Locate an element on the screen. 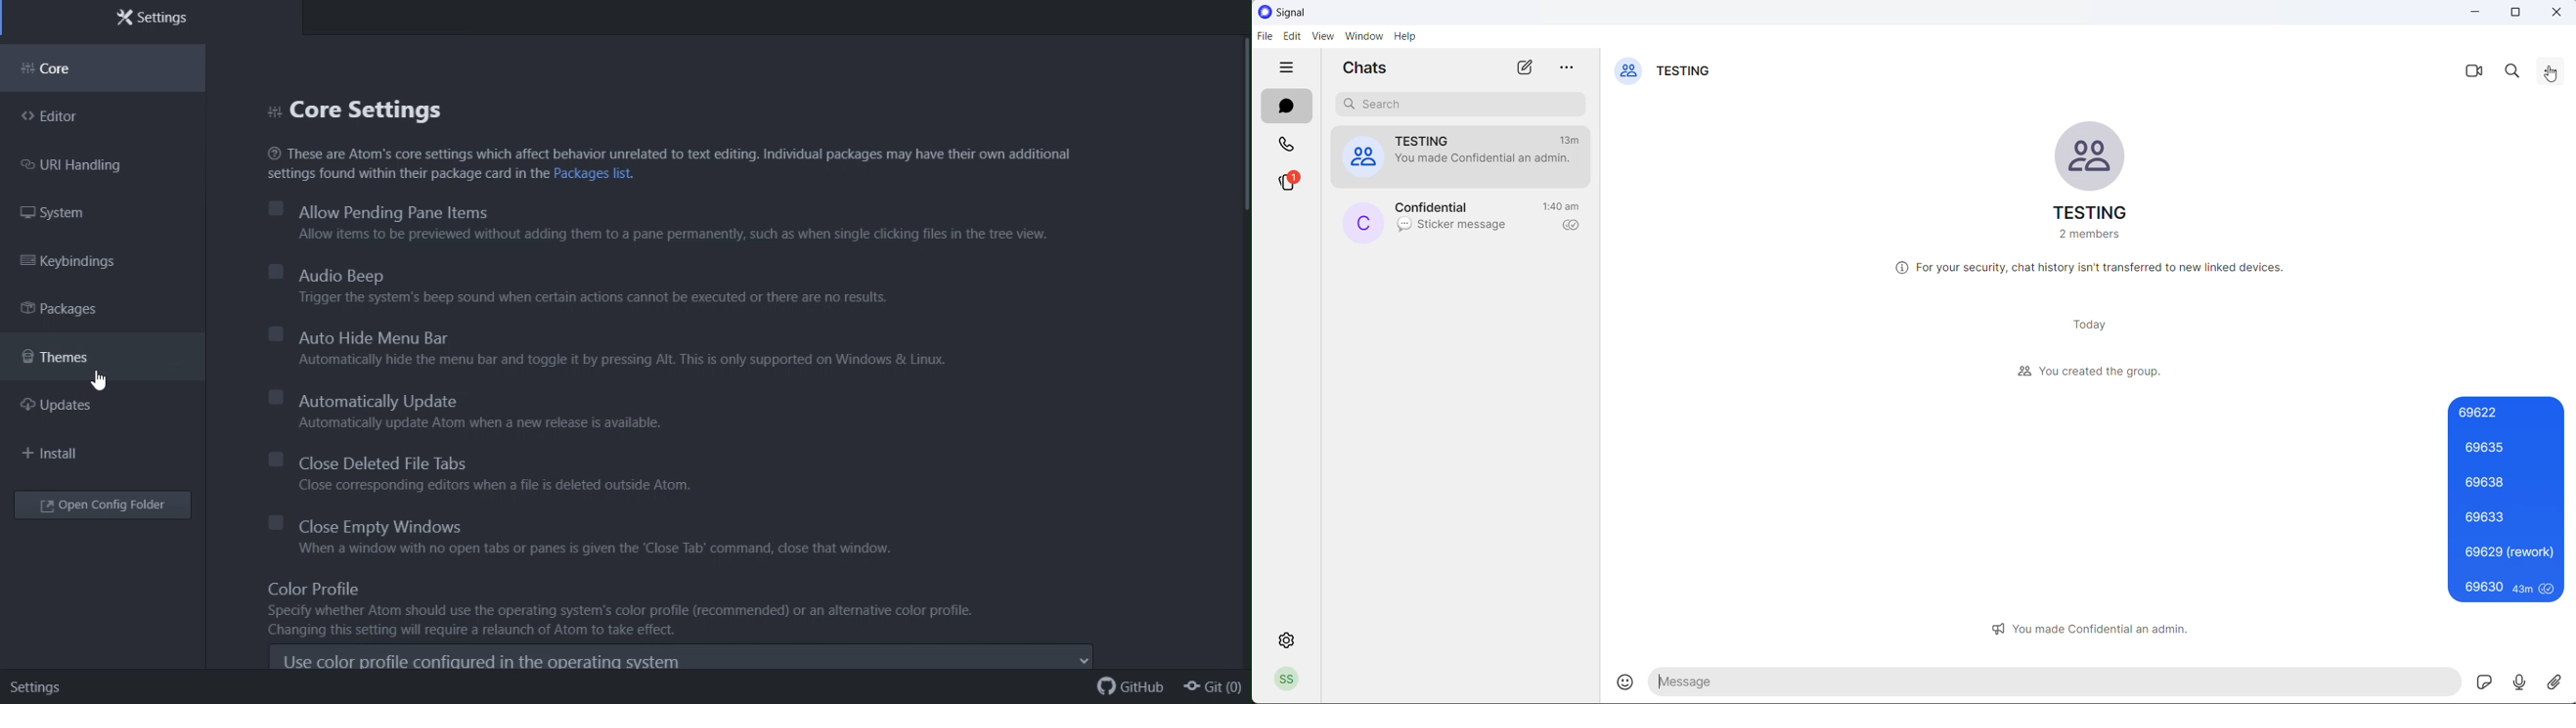 This screenshot has width=2576, height=728. admin notification is located at coordinates (2098, 627).